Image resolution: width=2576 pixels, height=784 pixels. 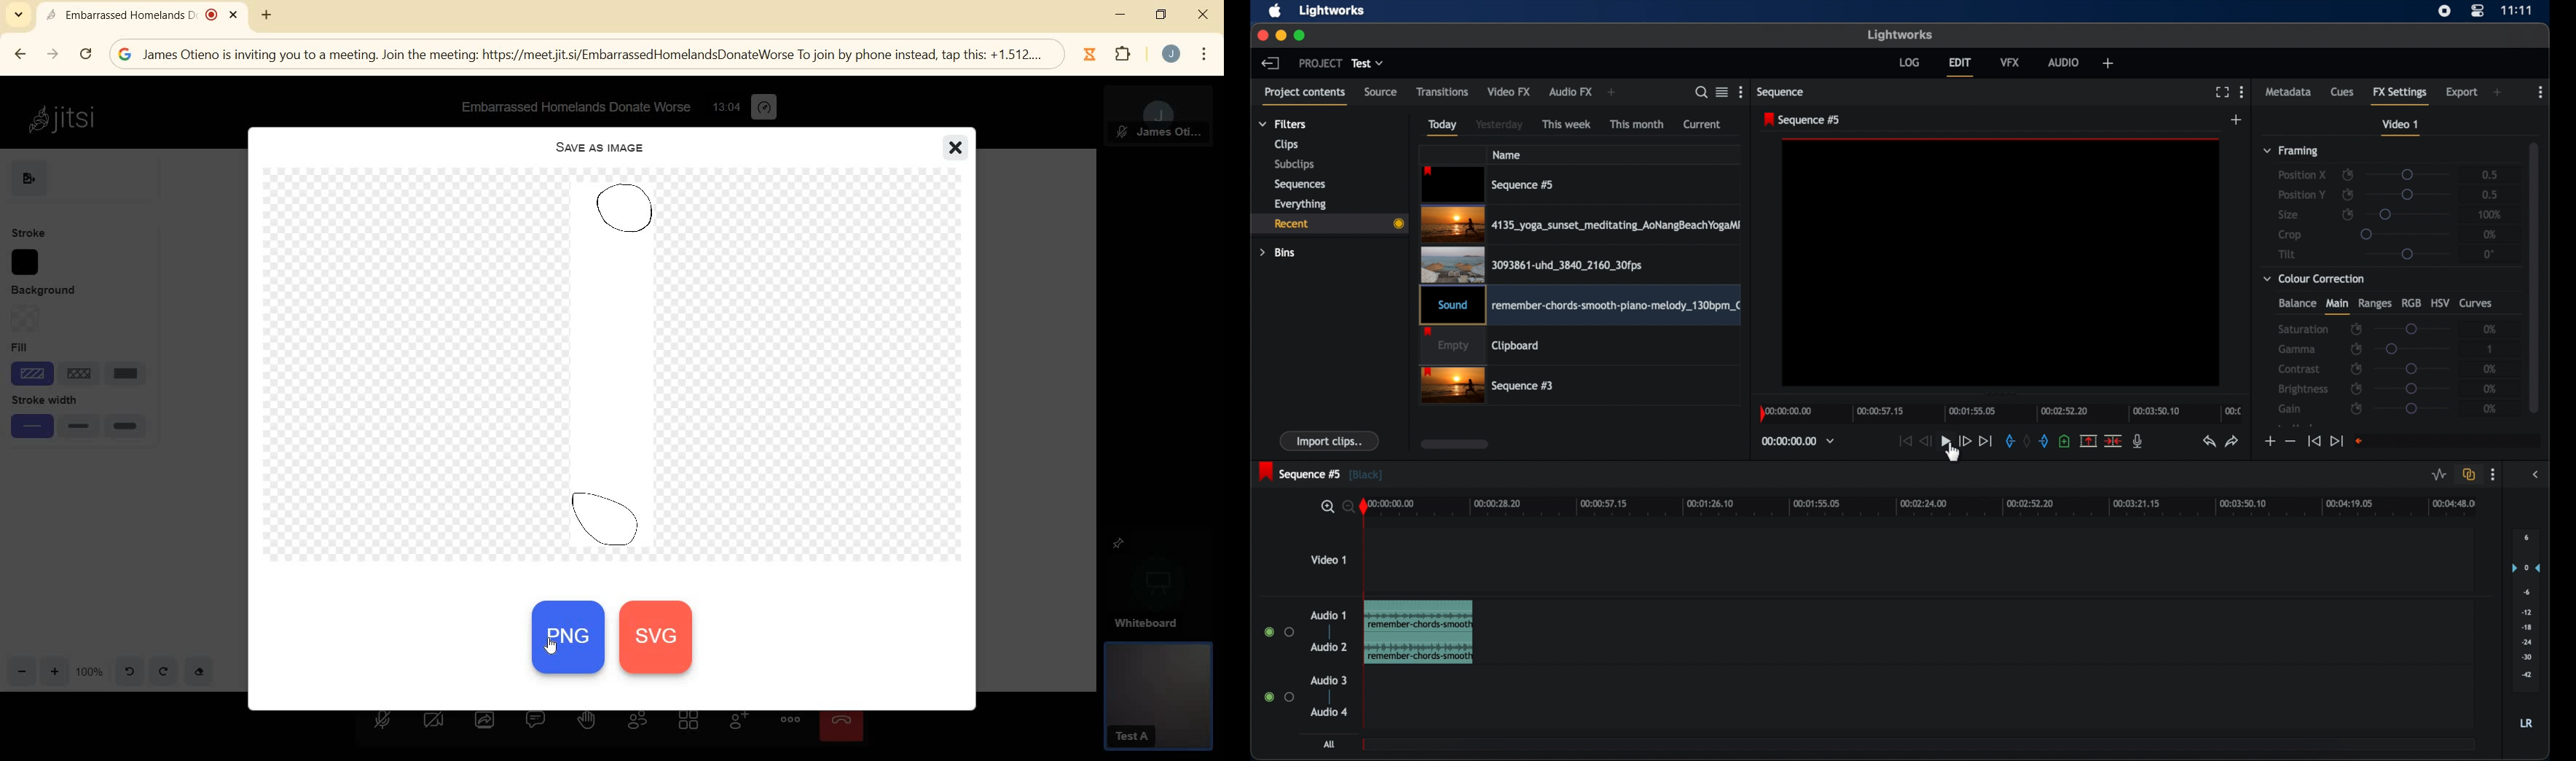 I want to click on today, so click(x=1444, y=128).